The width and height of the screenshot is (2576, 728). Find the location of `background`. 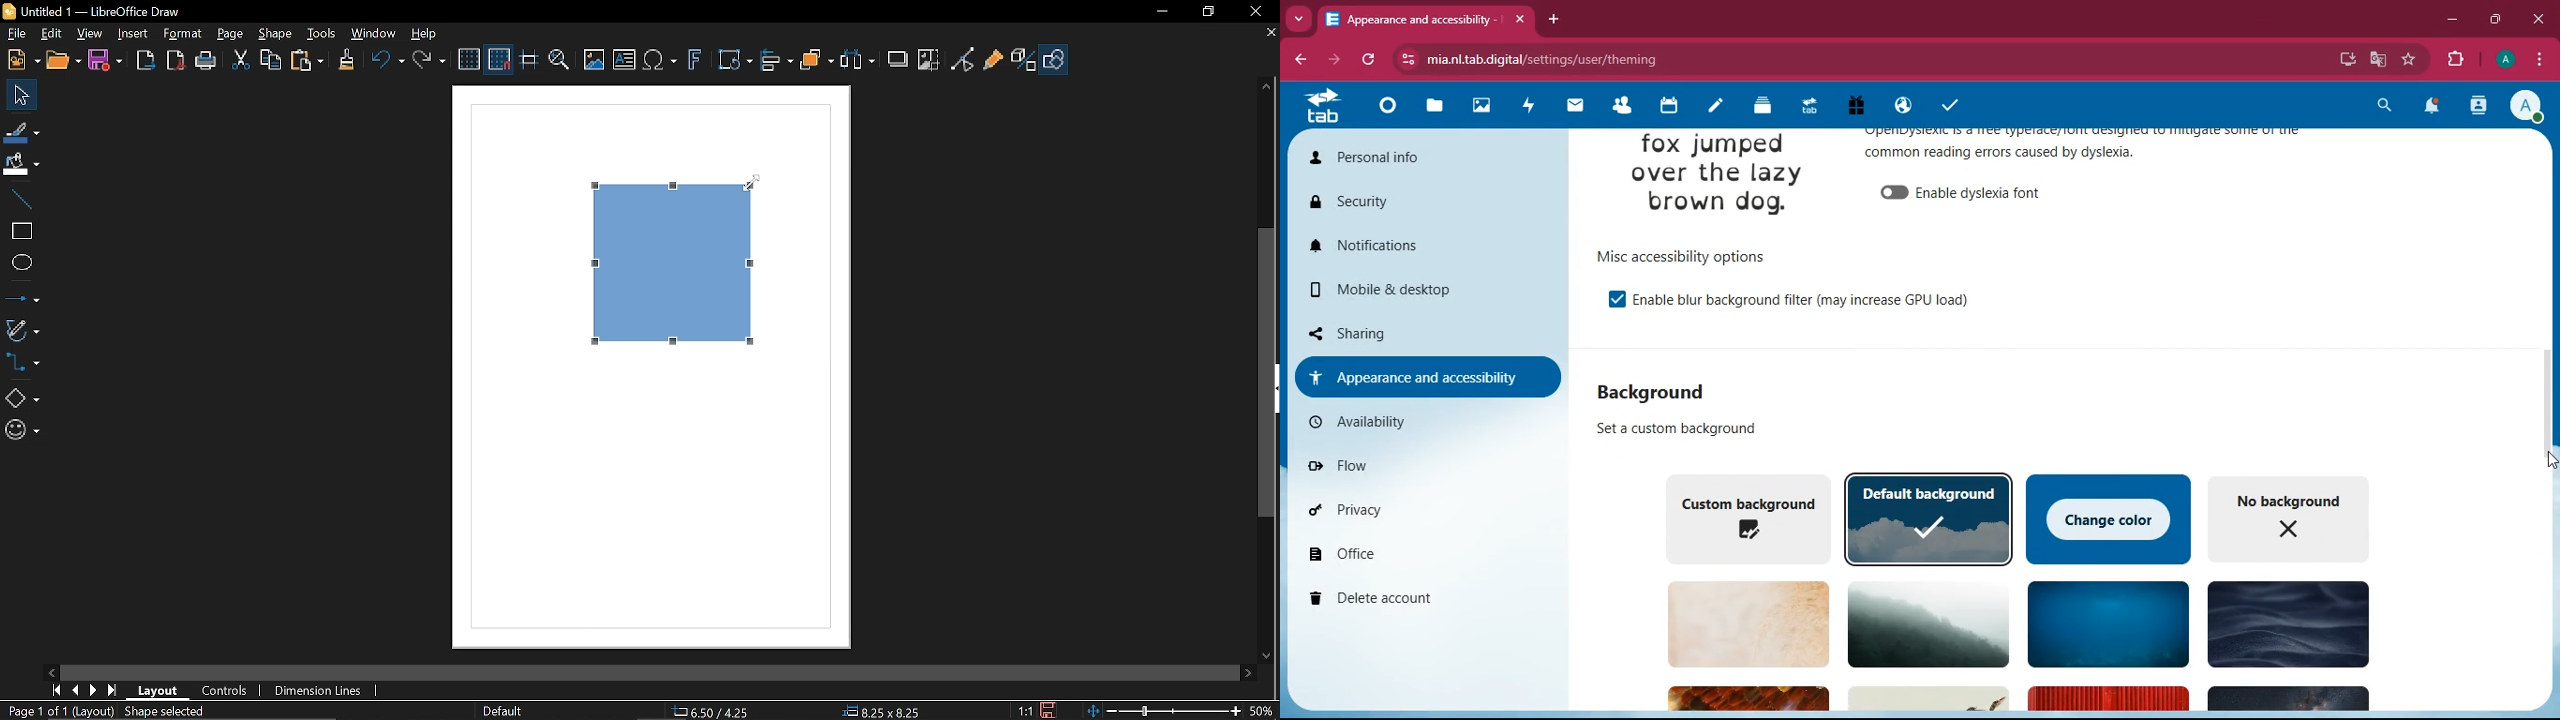

background is located at coordinates (1661, 391).